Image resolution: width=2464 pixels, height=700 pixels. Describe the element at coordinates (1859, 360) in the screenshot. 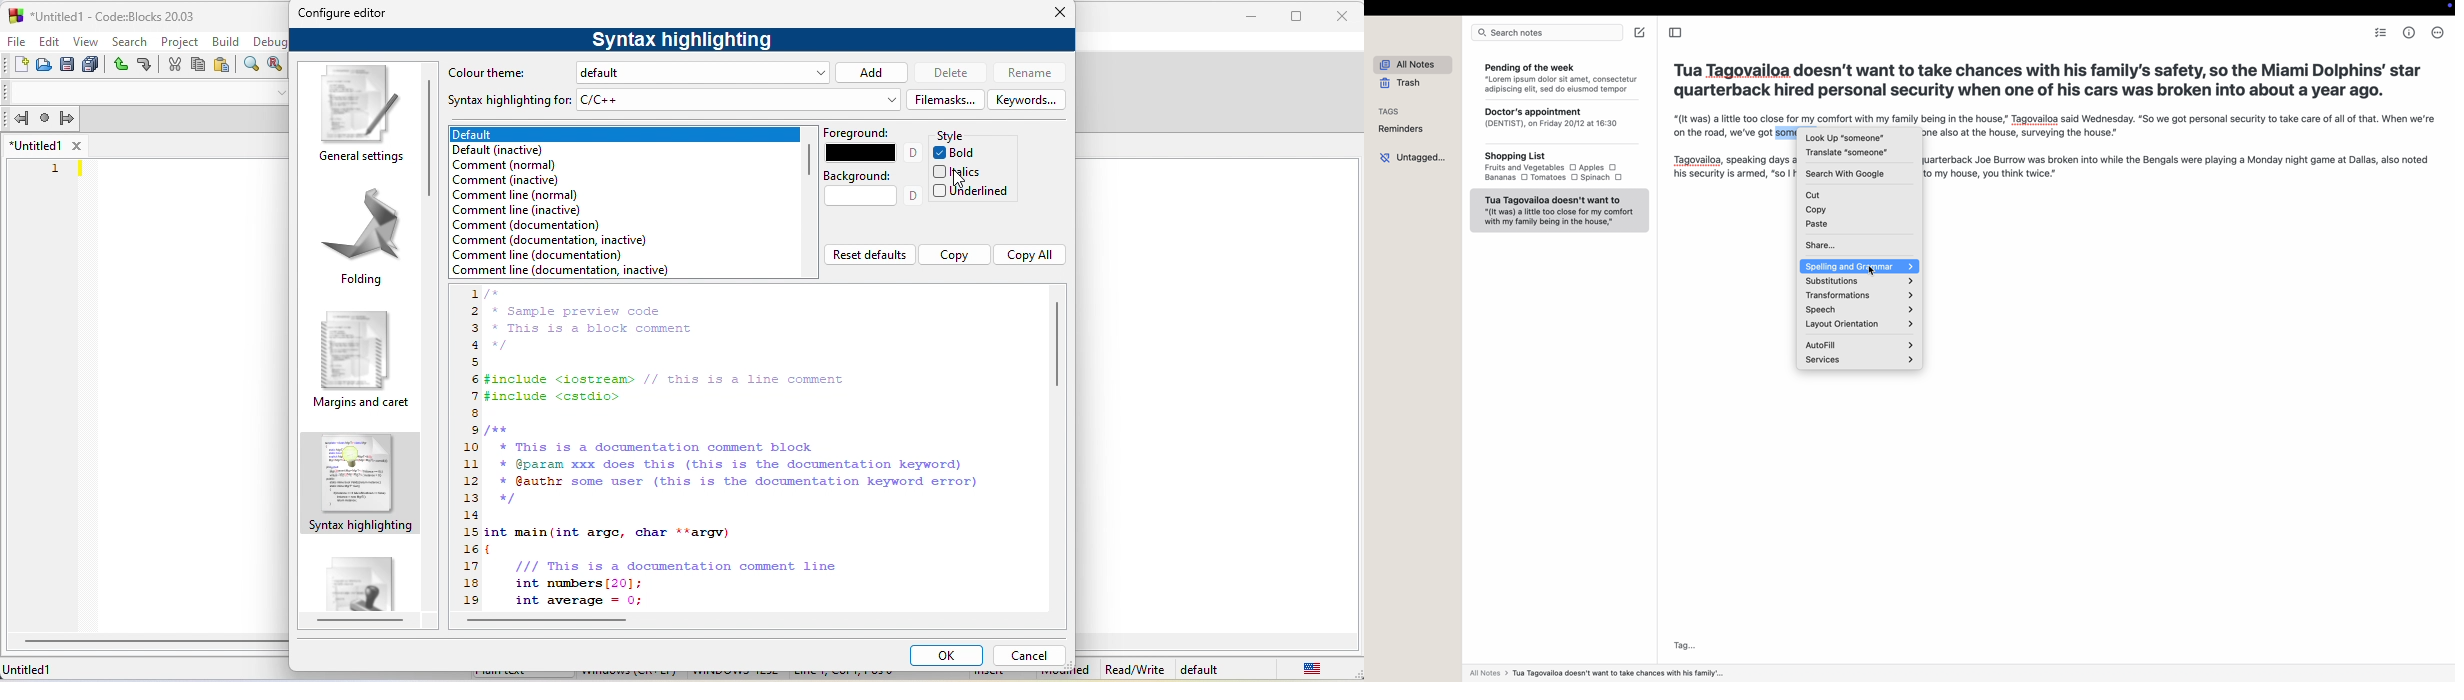

I see `services` at that location.